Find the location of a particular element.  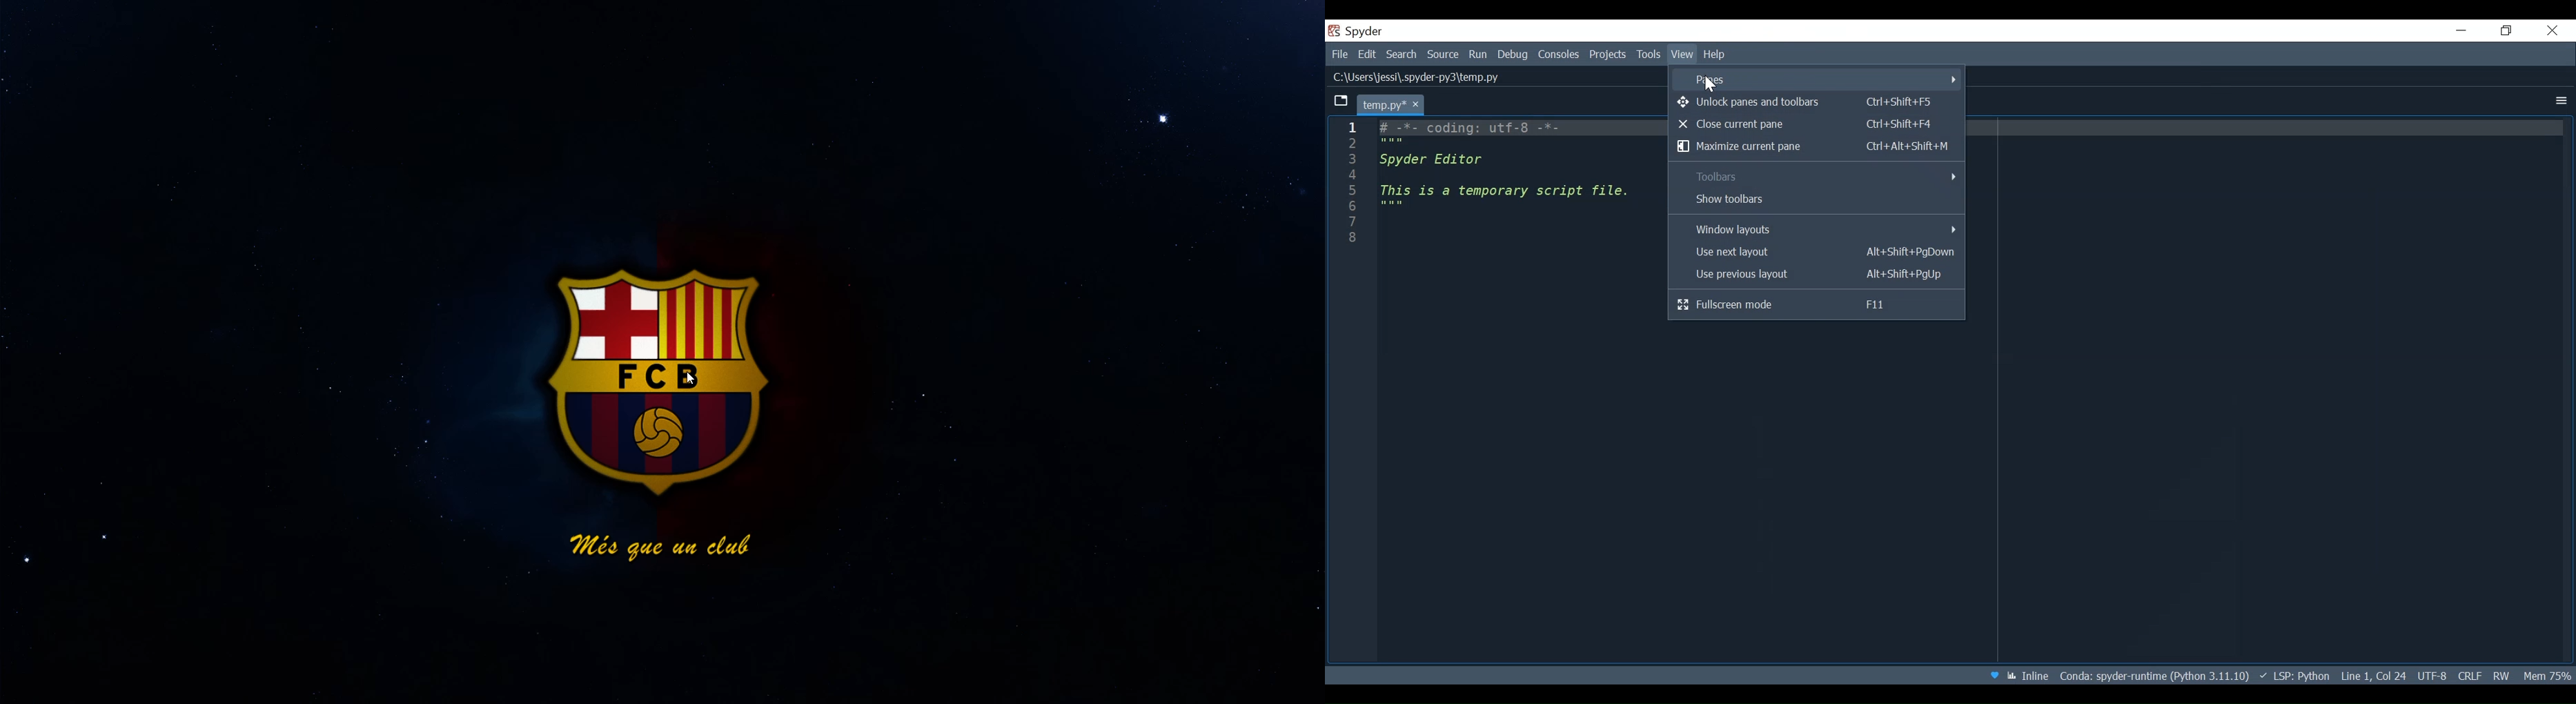

Unlock Panes and toolbars is located at coordinates (1813, 102).